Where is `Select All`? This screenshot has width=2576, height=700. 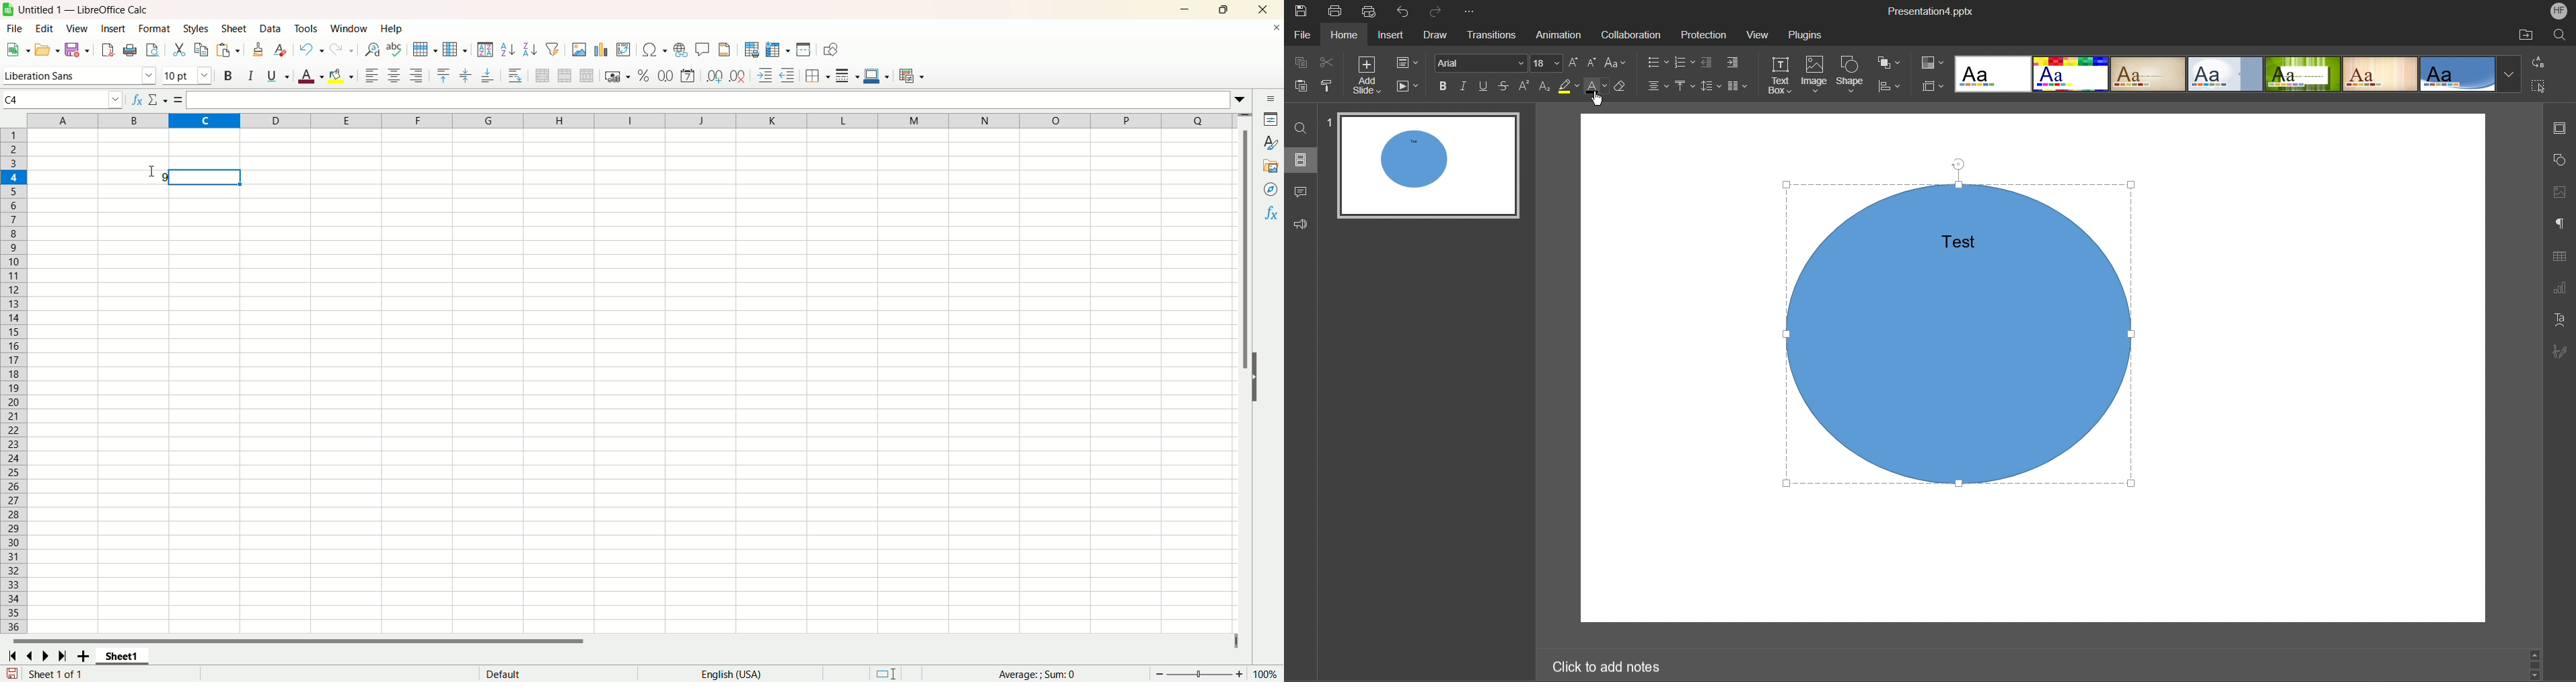 Select All is located at coordinates (2540, 85).